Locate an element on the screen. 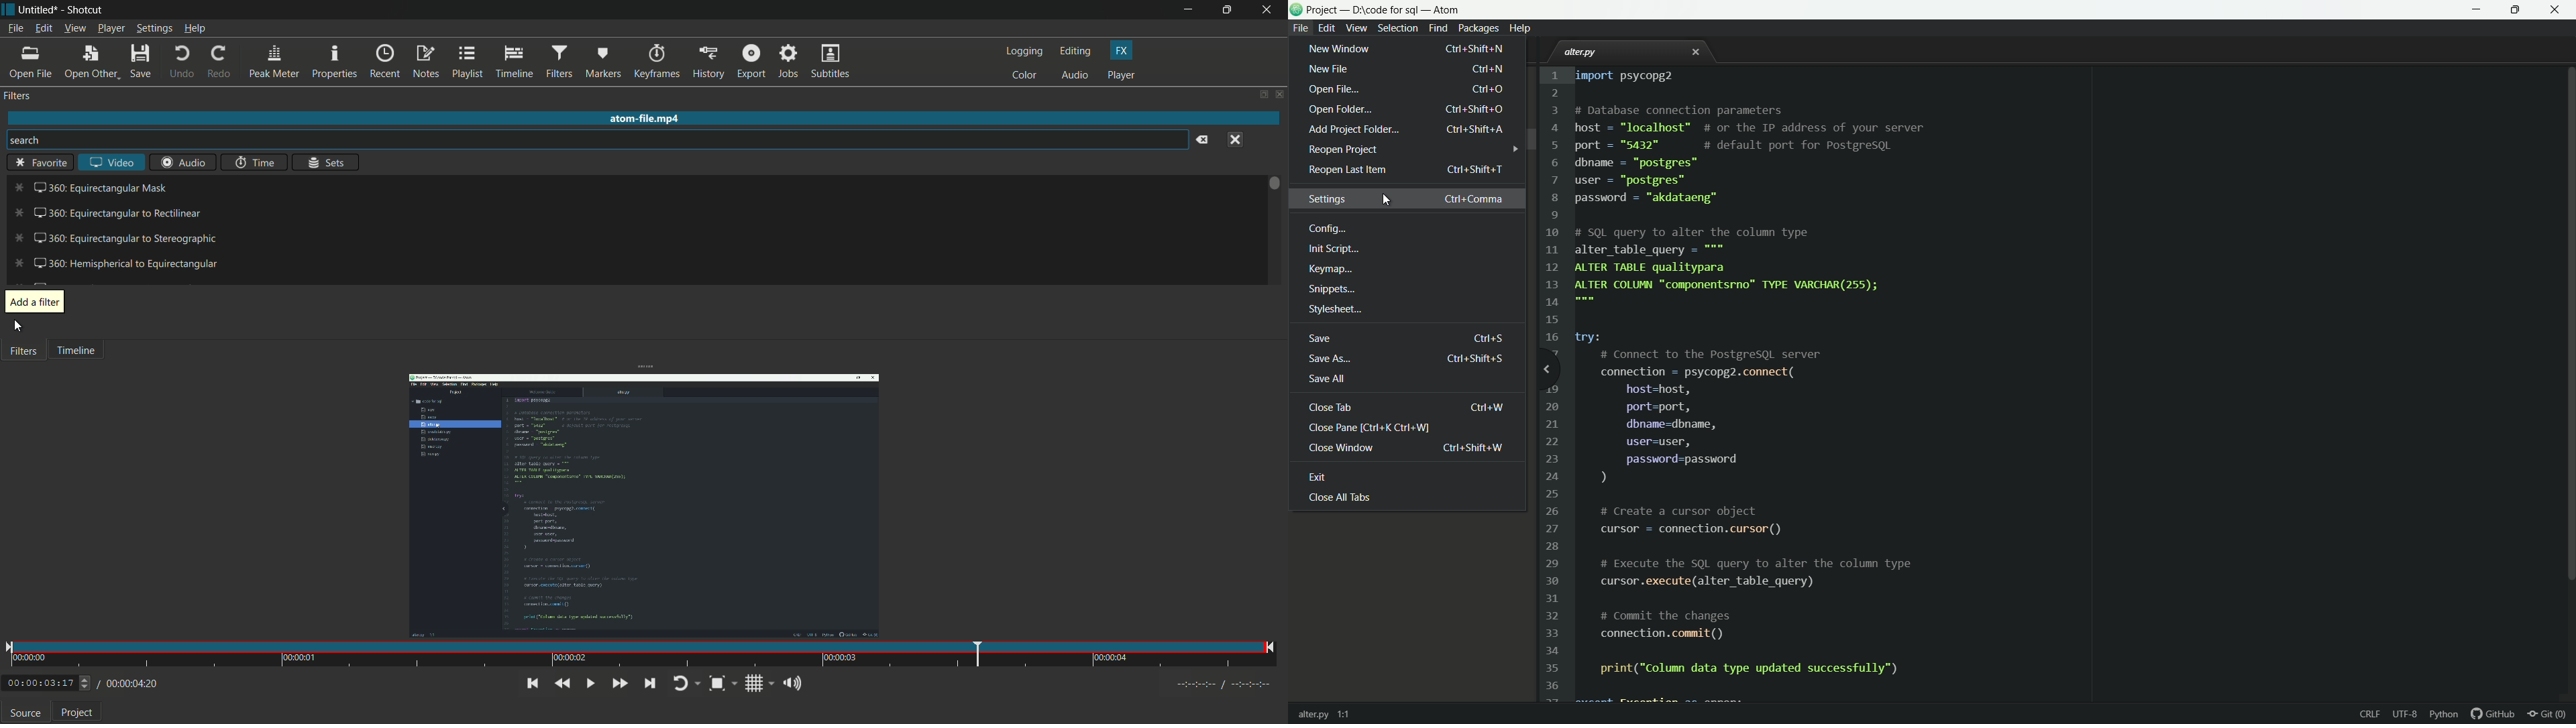 This screenshot has width=2576, height=728. snippets is located at coordinates (1332, 290).